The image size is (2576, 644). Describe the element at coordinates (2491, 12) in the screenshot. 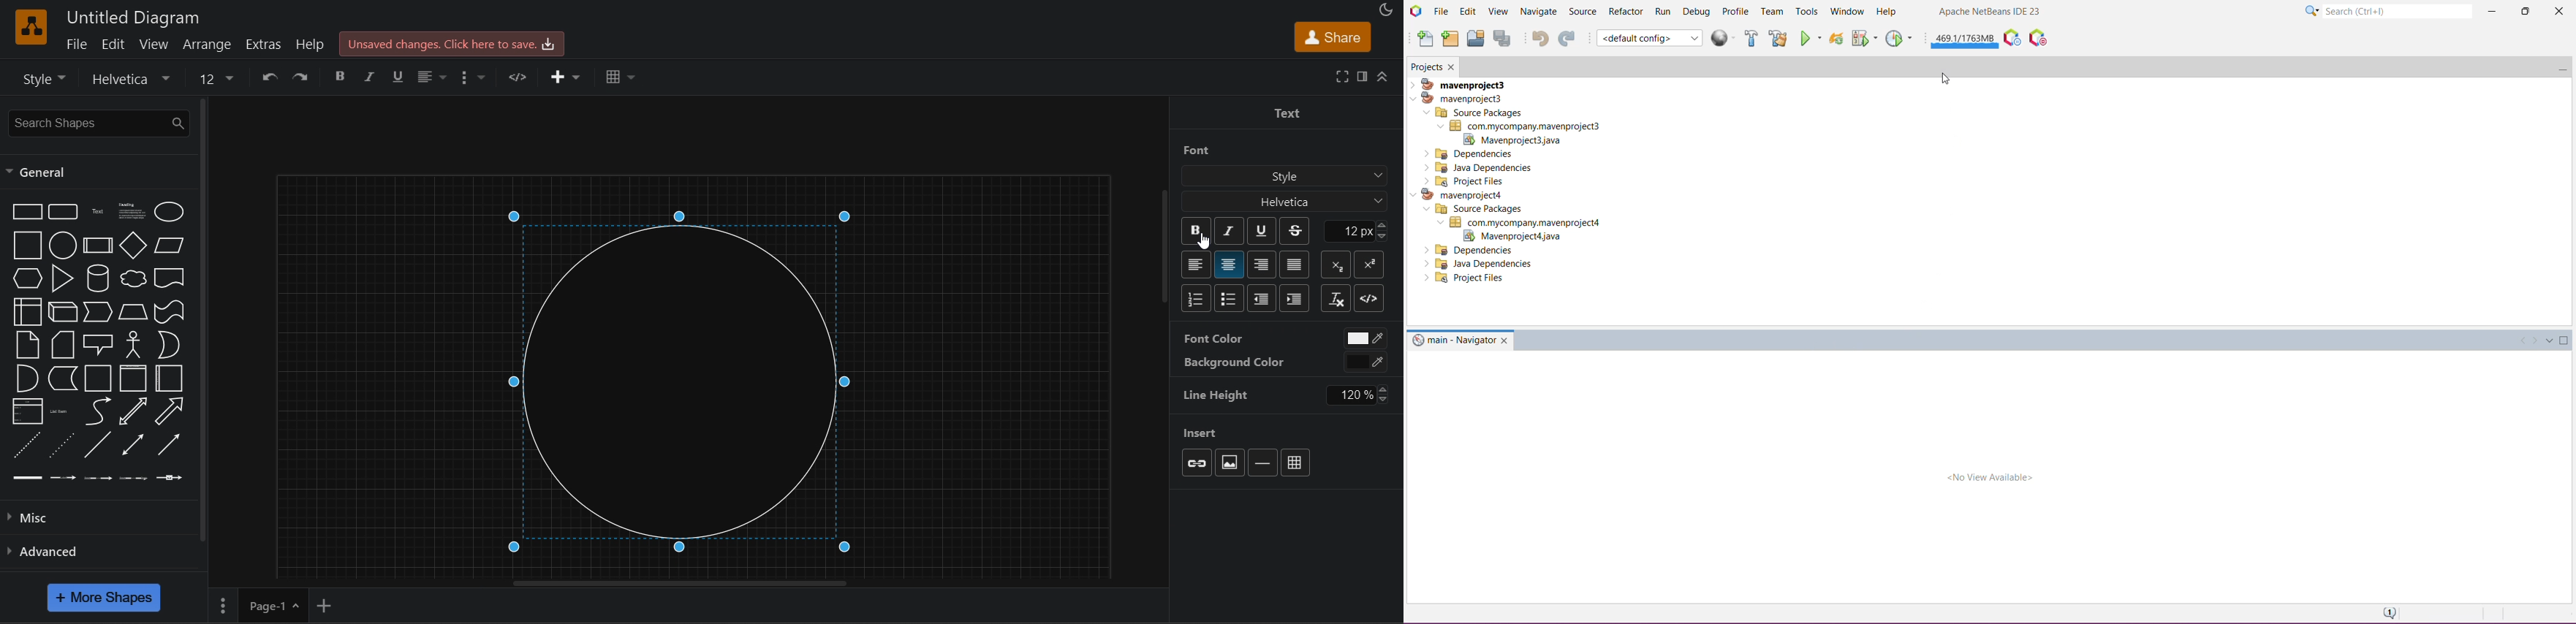

I see `Minimize` at that location.